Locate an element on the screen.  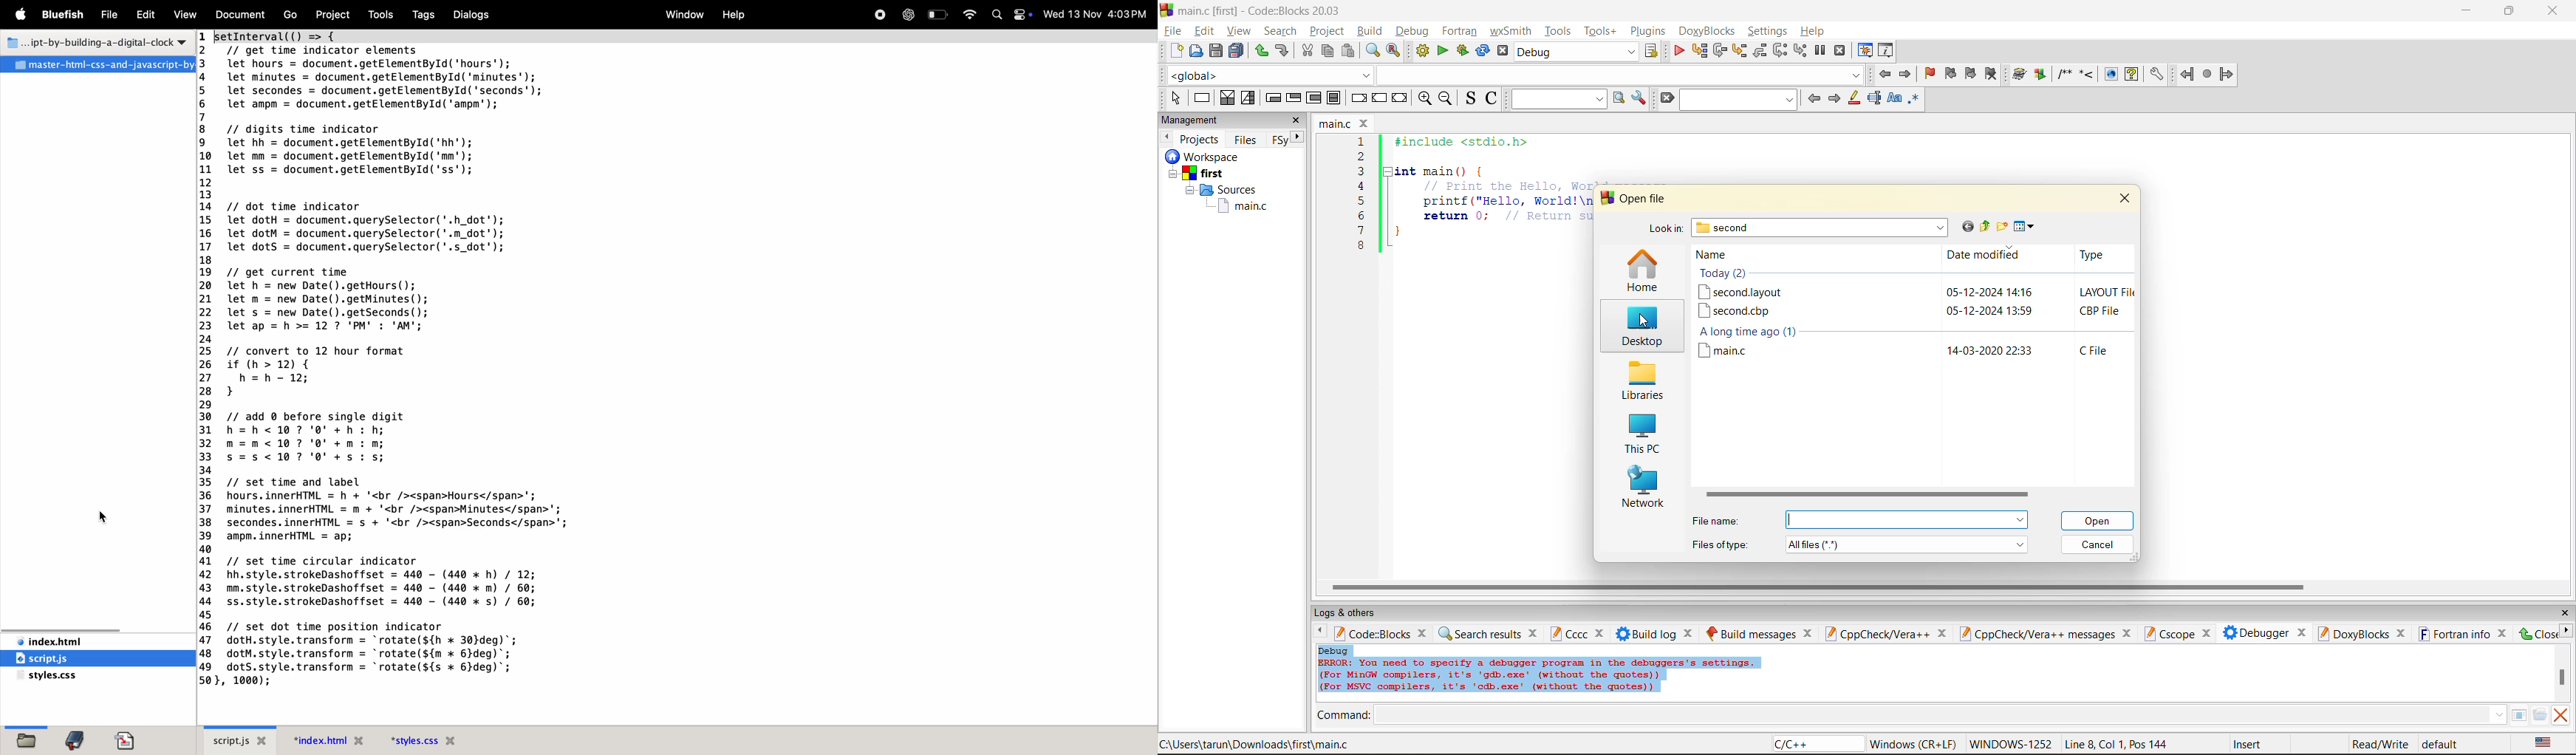
close is located at coordinates (1690, 633).